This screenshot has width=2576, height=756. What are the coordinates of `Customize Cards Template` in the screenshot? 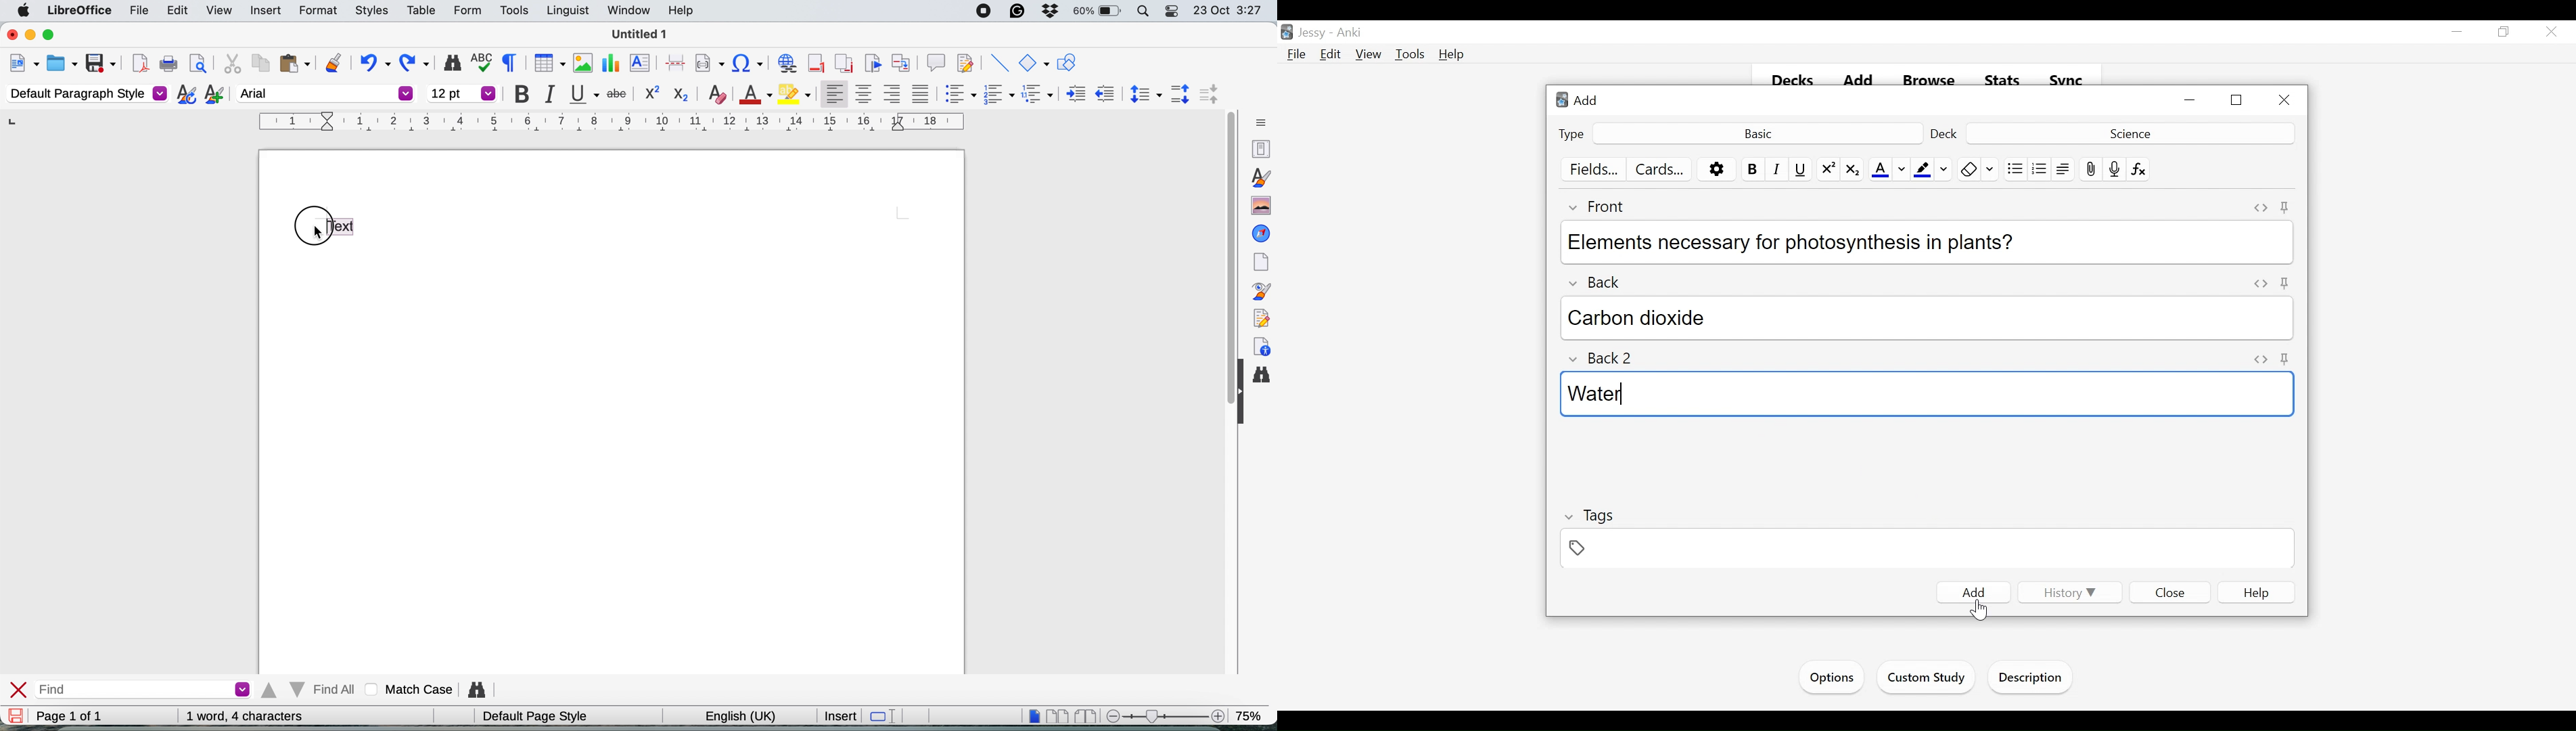 It's located at (1660, 169).